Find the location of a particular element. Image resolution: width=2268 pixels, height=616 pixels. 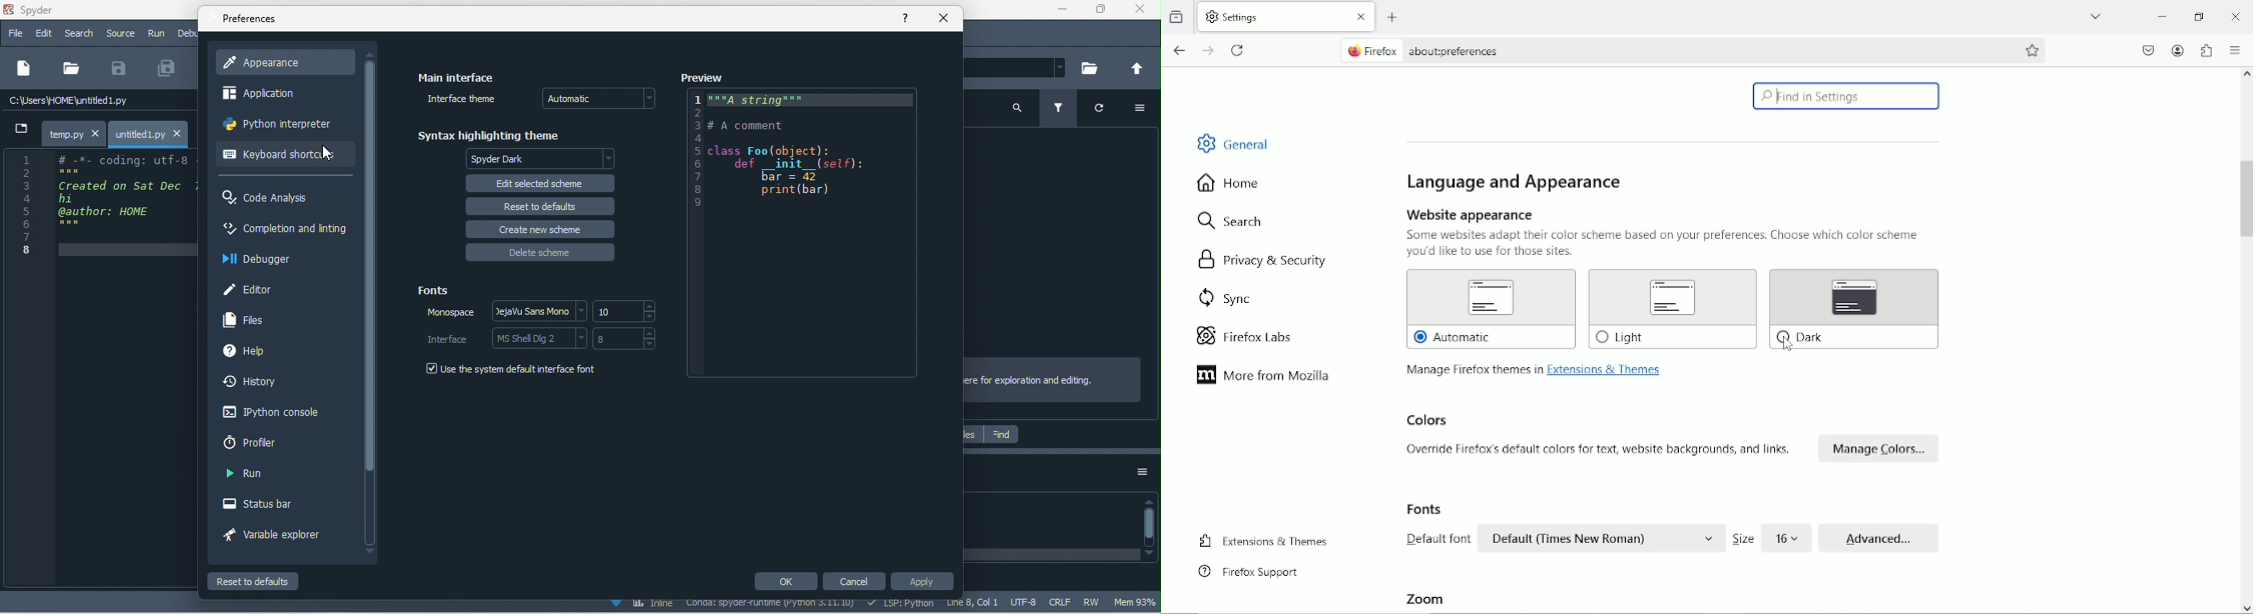

save is located at coordinates (122, 69).